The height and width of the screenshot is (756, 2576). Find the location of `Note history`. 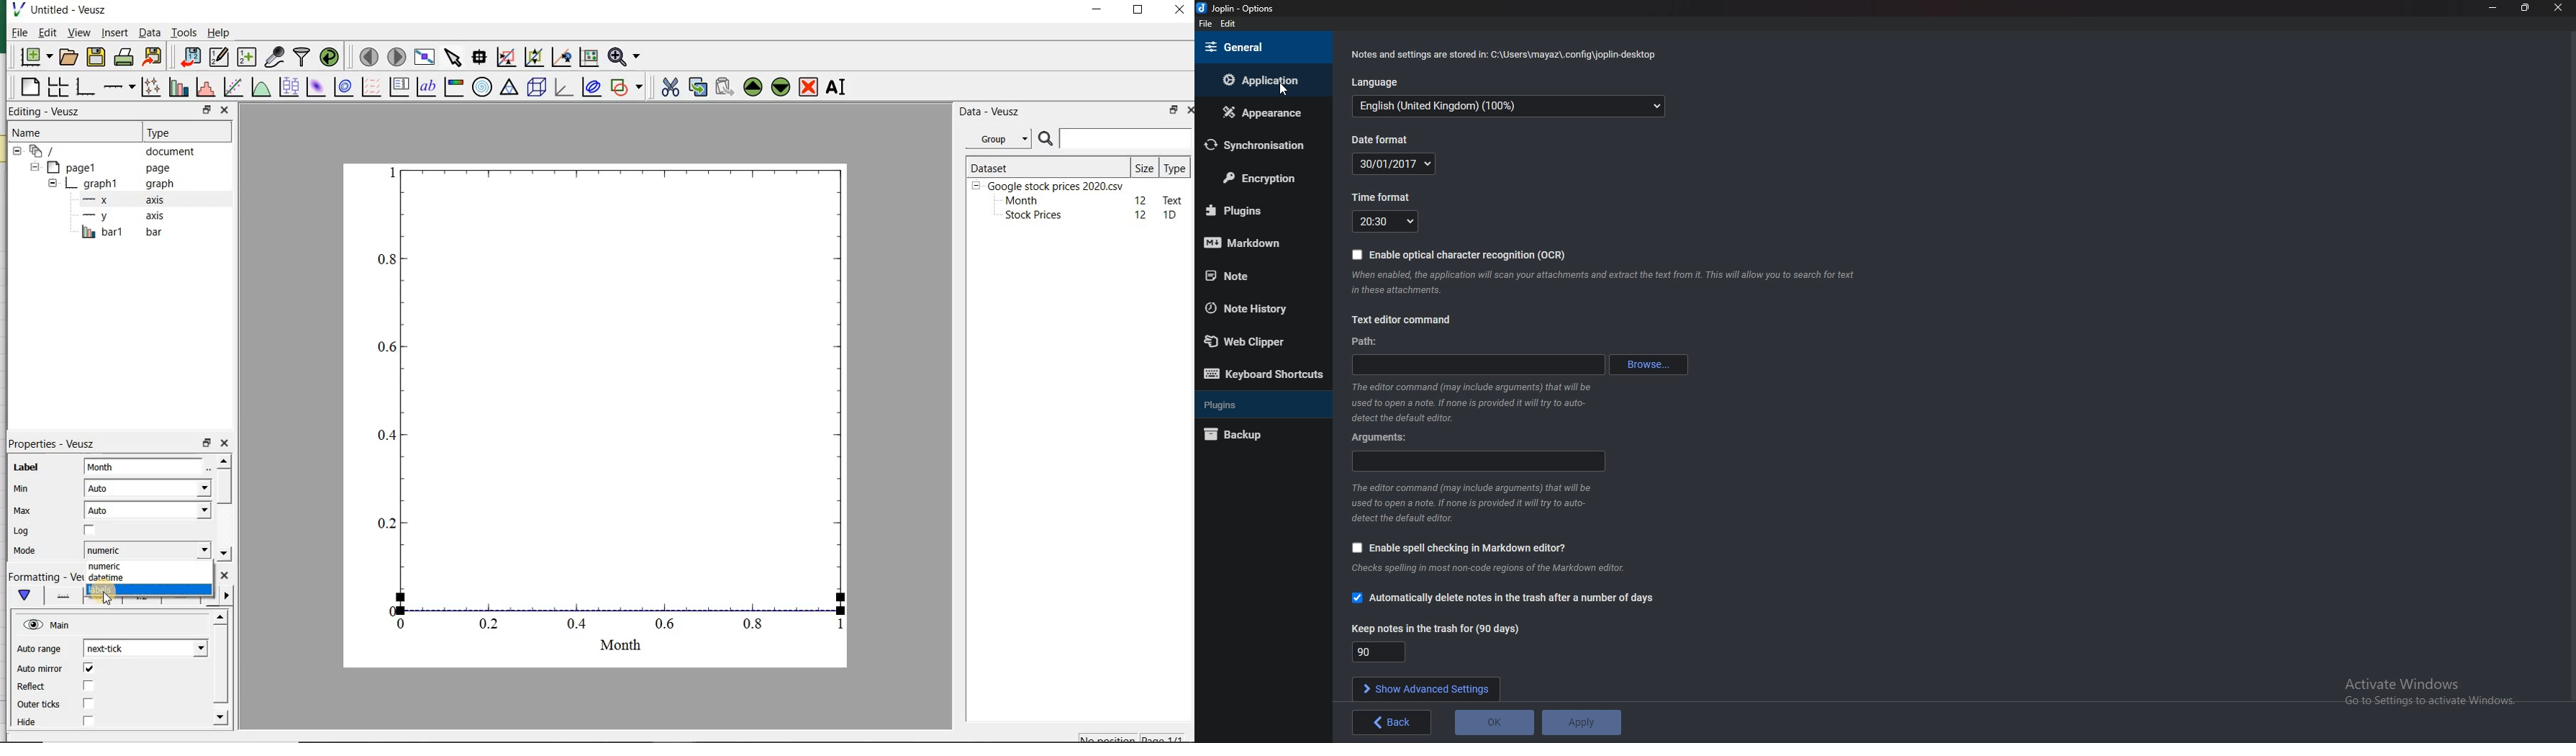

Note history is located at coordinates (1259, 307).